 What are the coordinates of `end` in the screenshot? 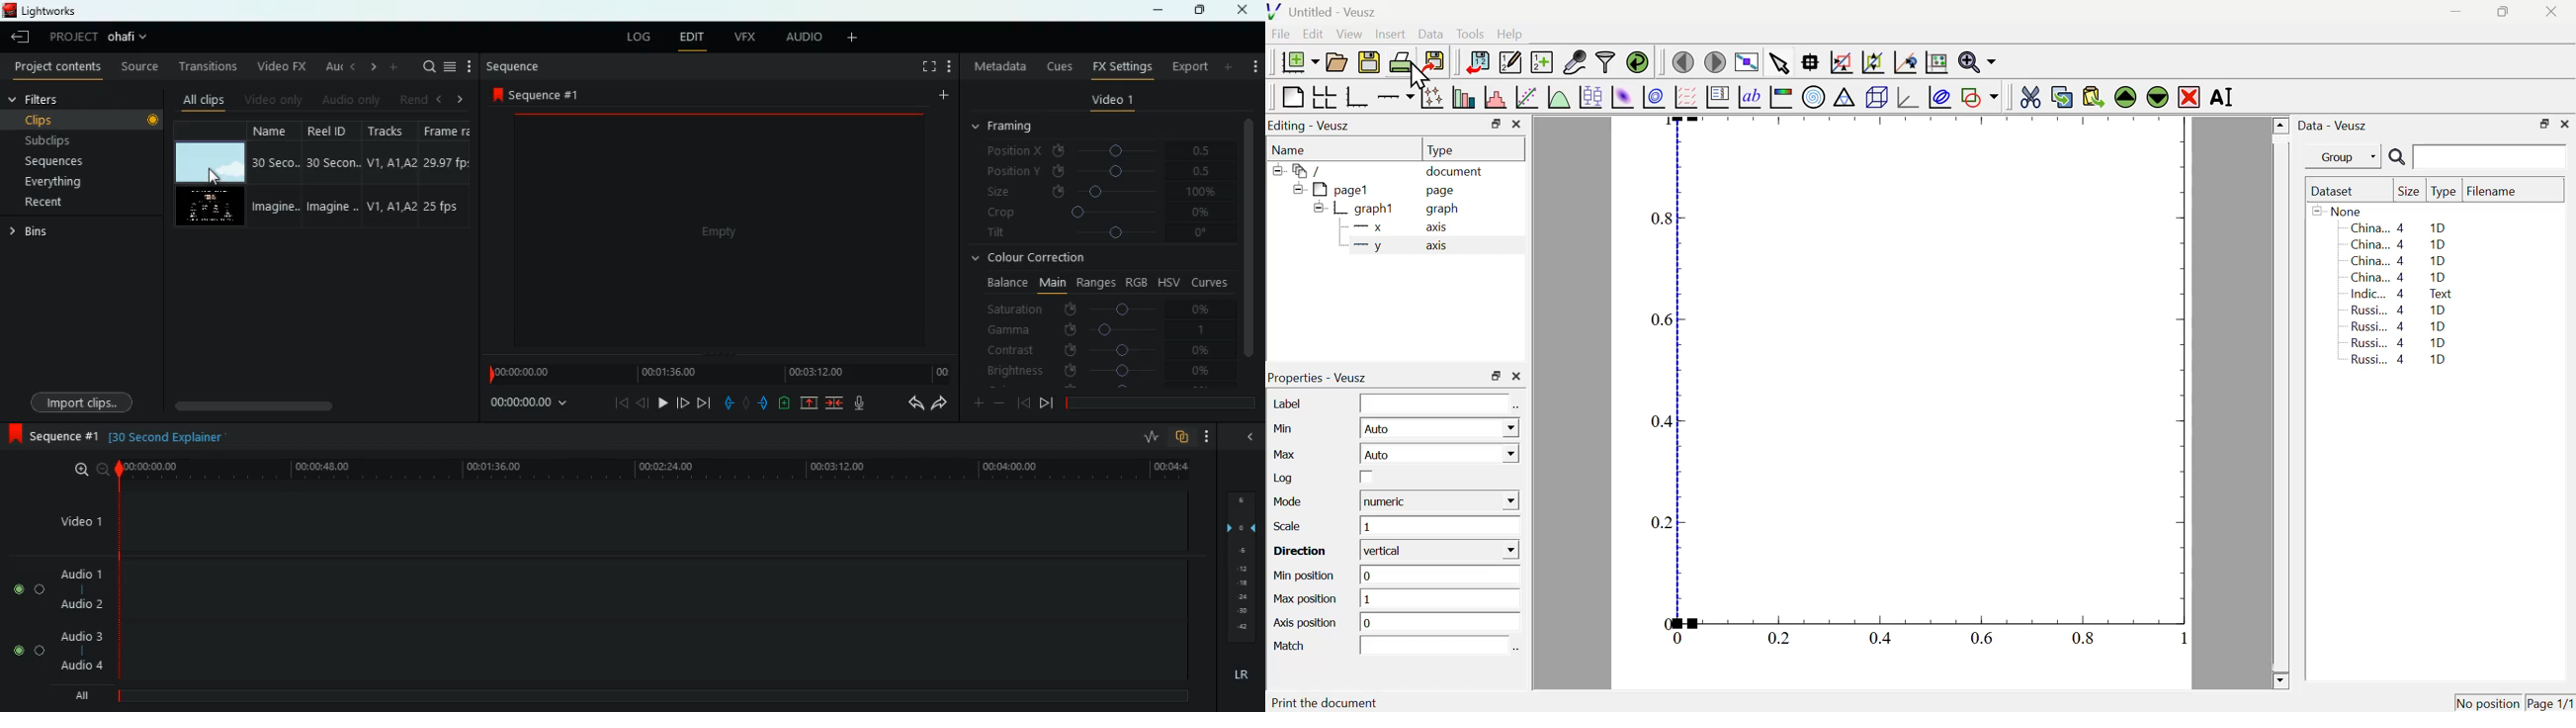 It's located at (706, 402).